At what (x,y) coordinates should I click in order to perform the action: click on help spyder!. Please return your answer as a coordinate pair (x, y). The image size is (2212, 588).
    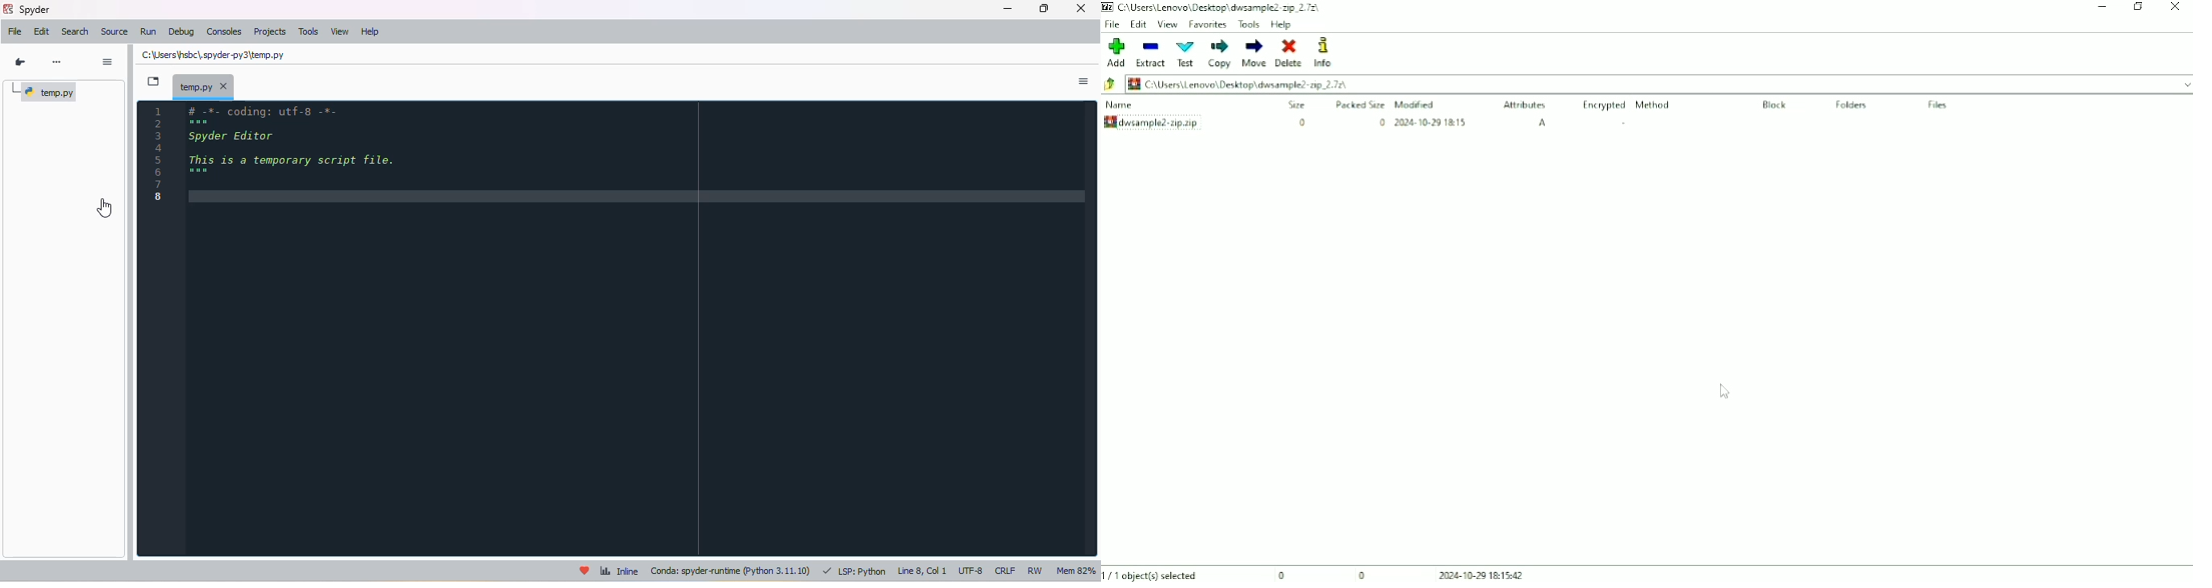
    Looking at the image, I should click on (584, 570).